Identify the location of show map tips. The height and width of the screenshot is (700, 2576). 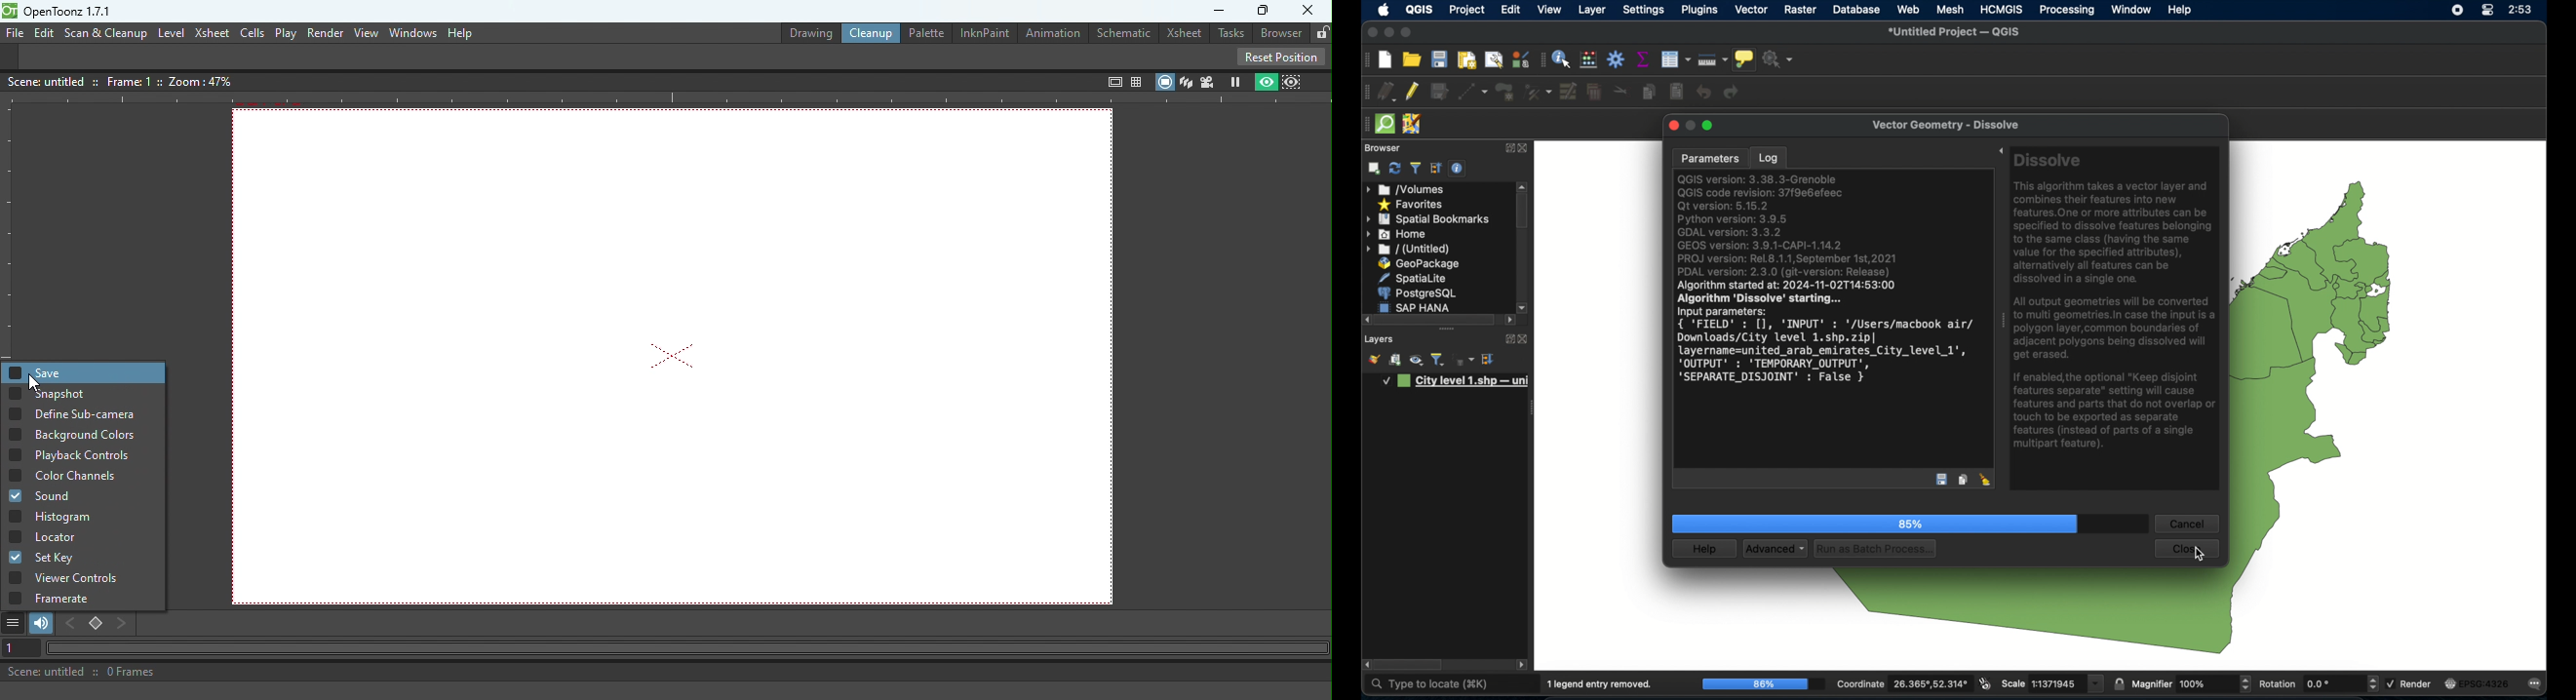
(1747, 60).